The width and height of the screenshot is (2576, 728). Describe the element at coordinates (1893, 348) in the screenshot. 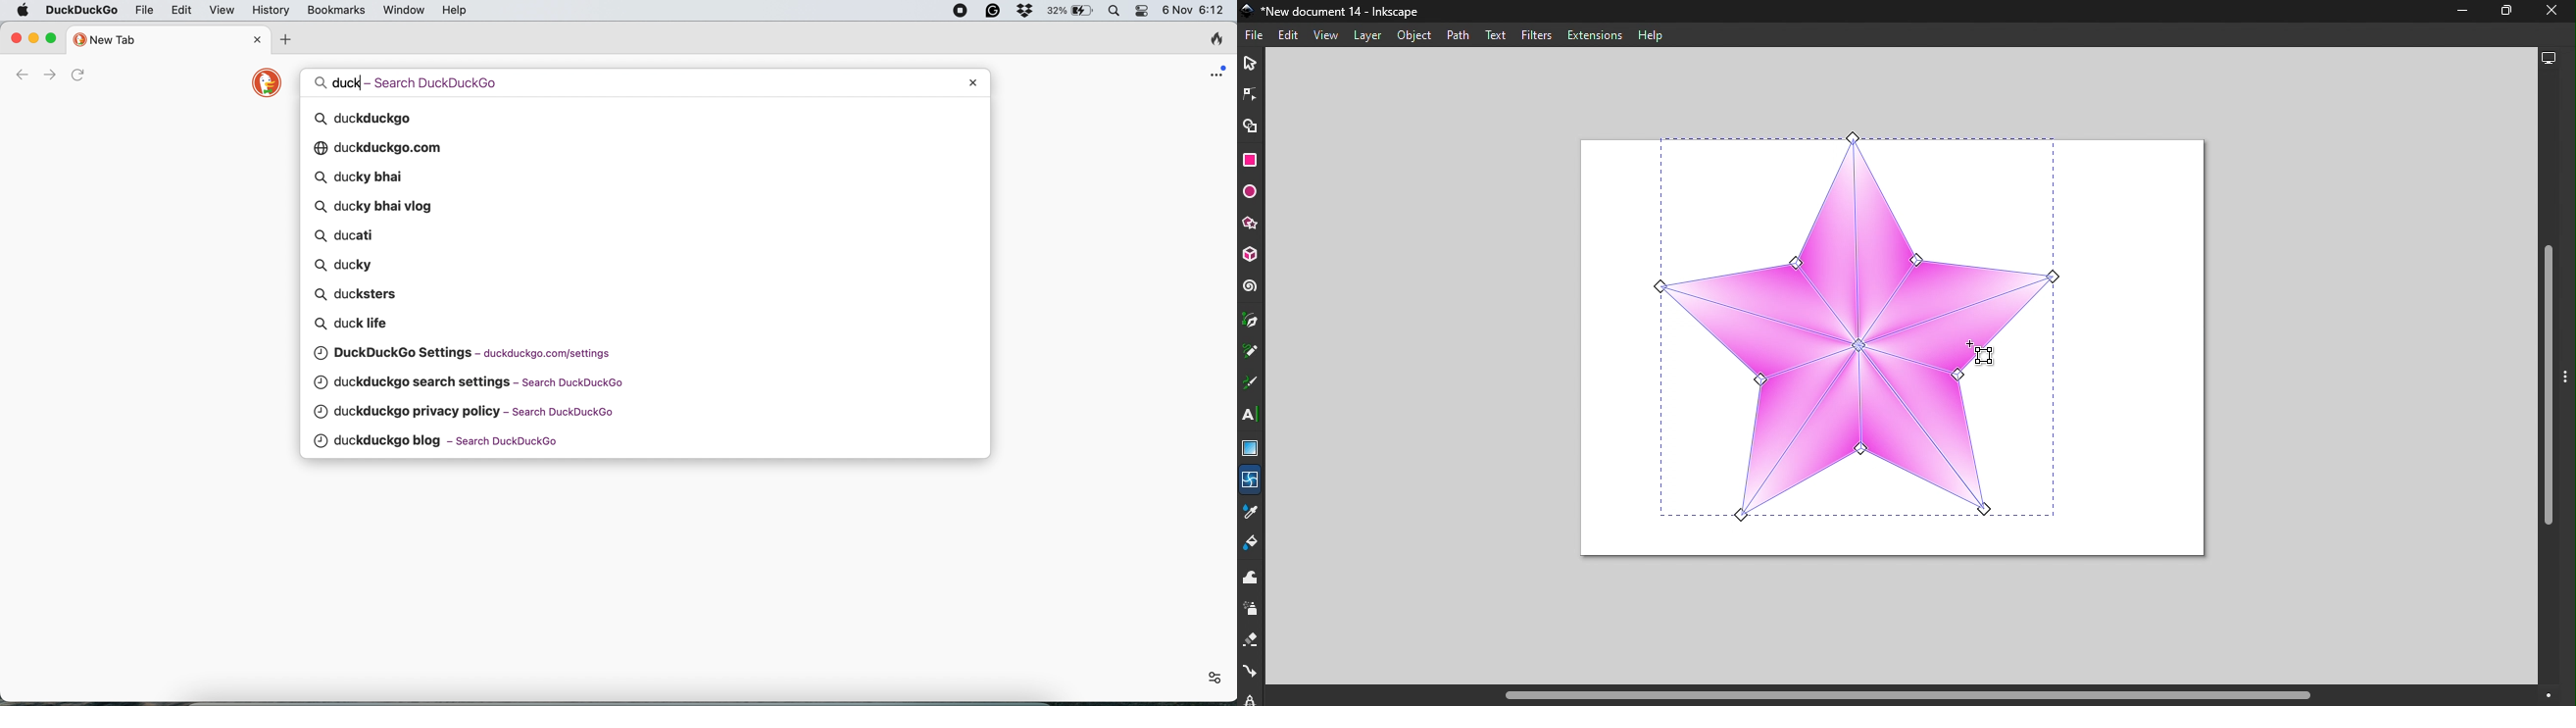

I see `Canvas` at that location.